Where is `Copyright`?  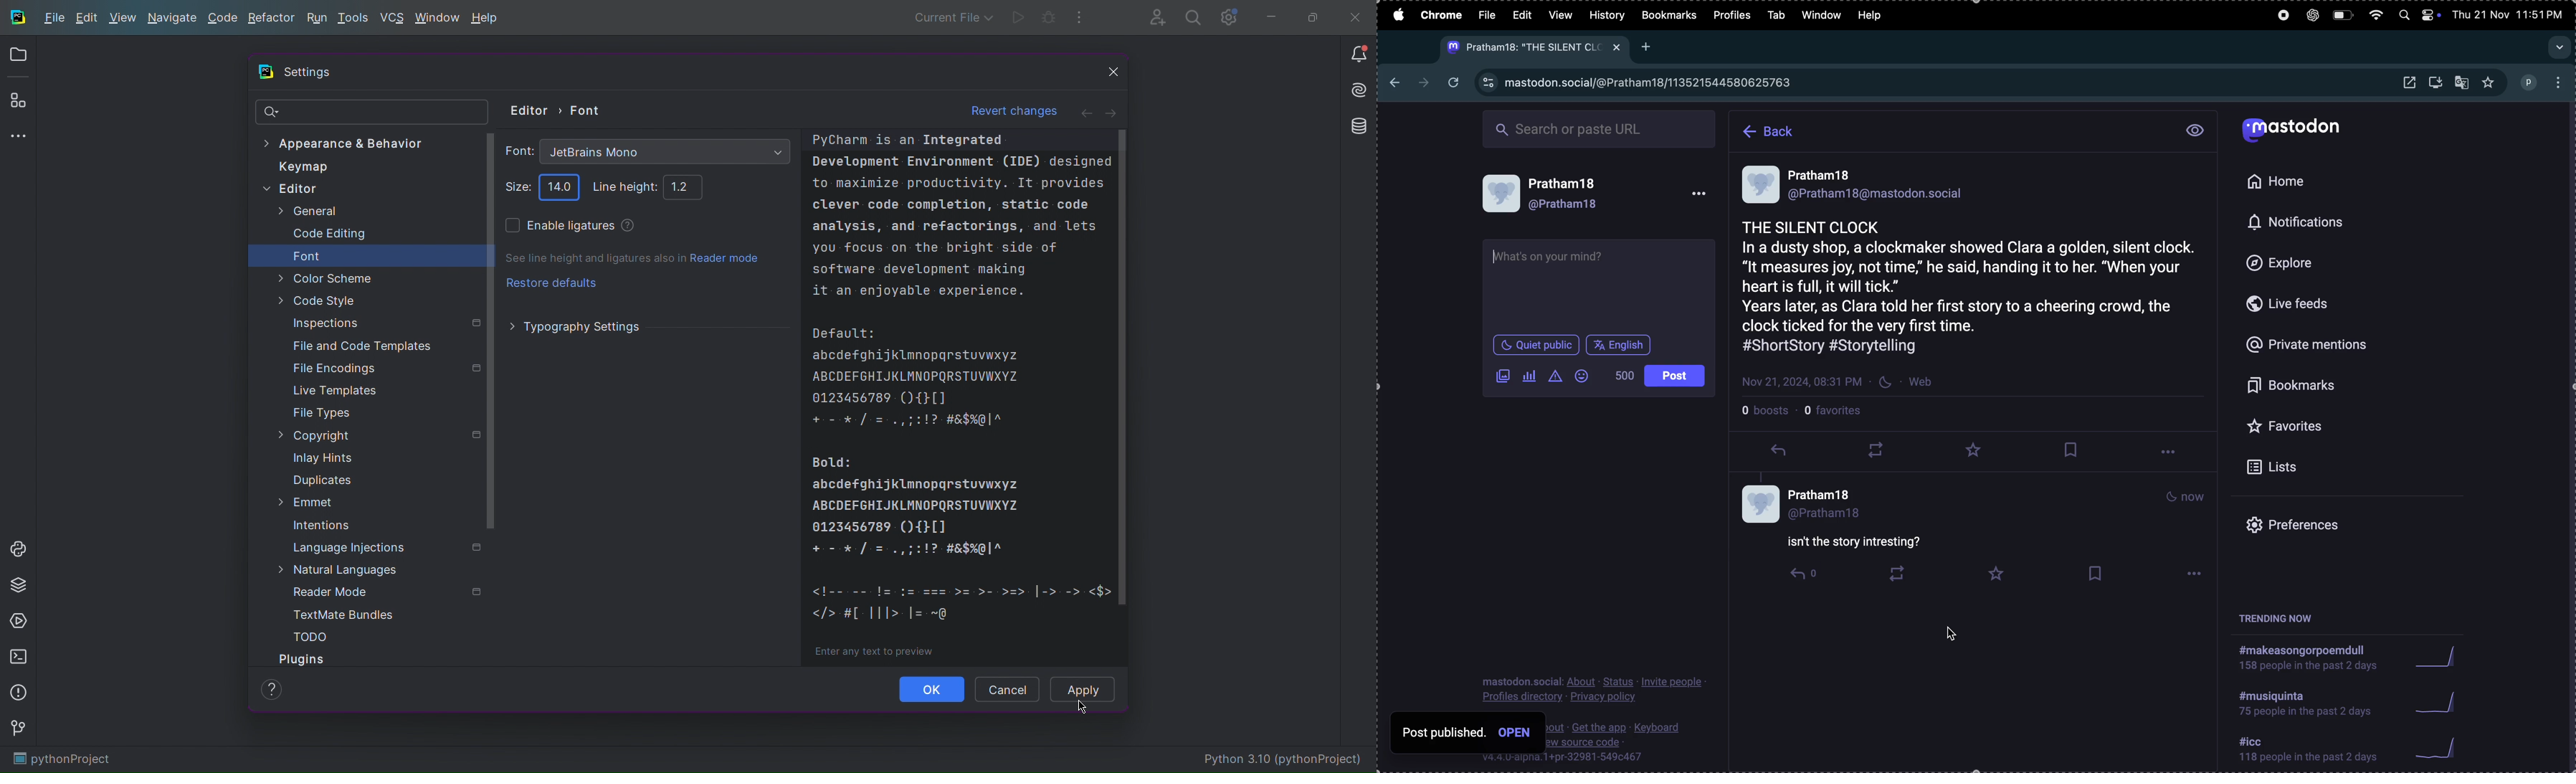 Copyright is located at coordinates (377, 434).